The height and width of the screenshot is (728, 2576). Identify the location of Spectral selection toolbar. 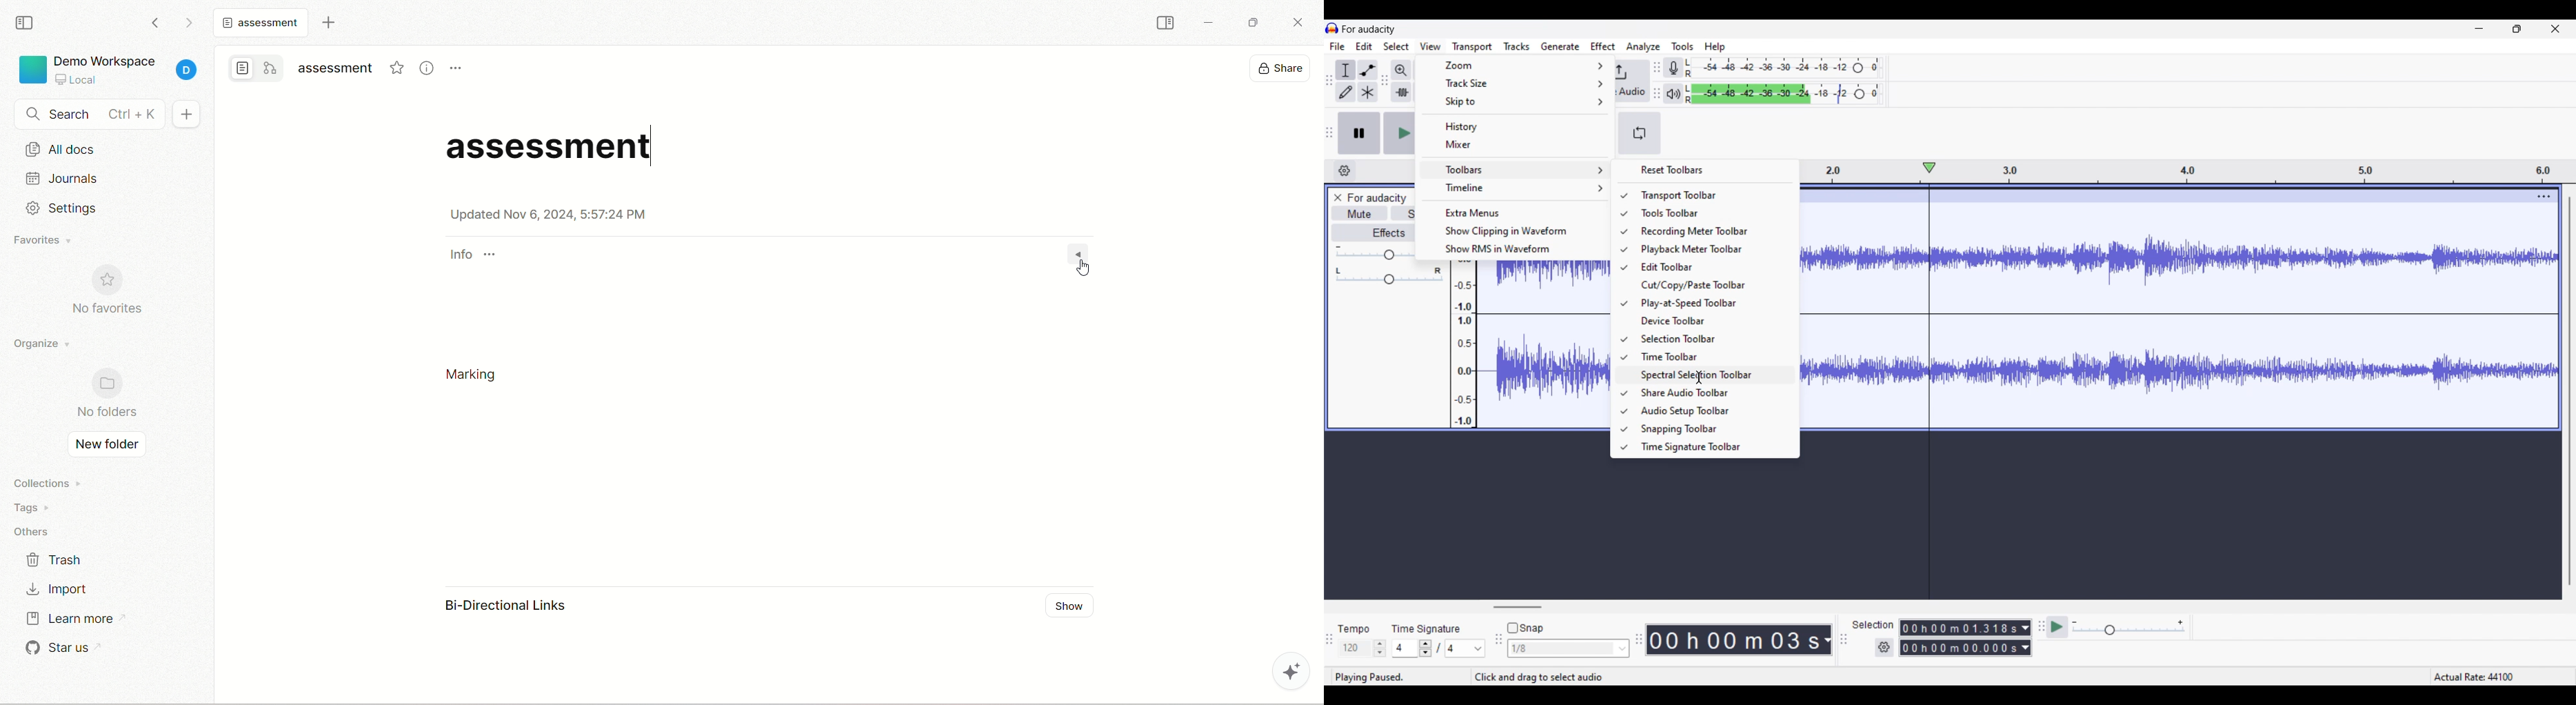
(1711, 375).